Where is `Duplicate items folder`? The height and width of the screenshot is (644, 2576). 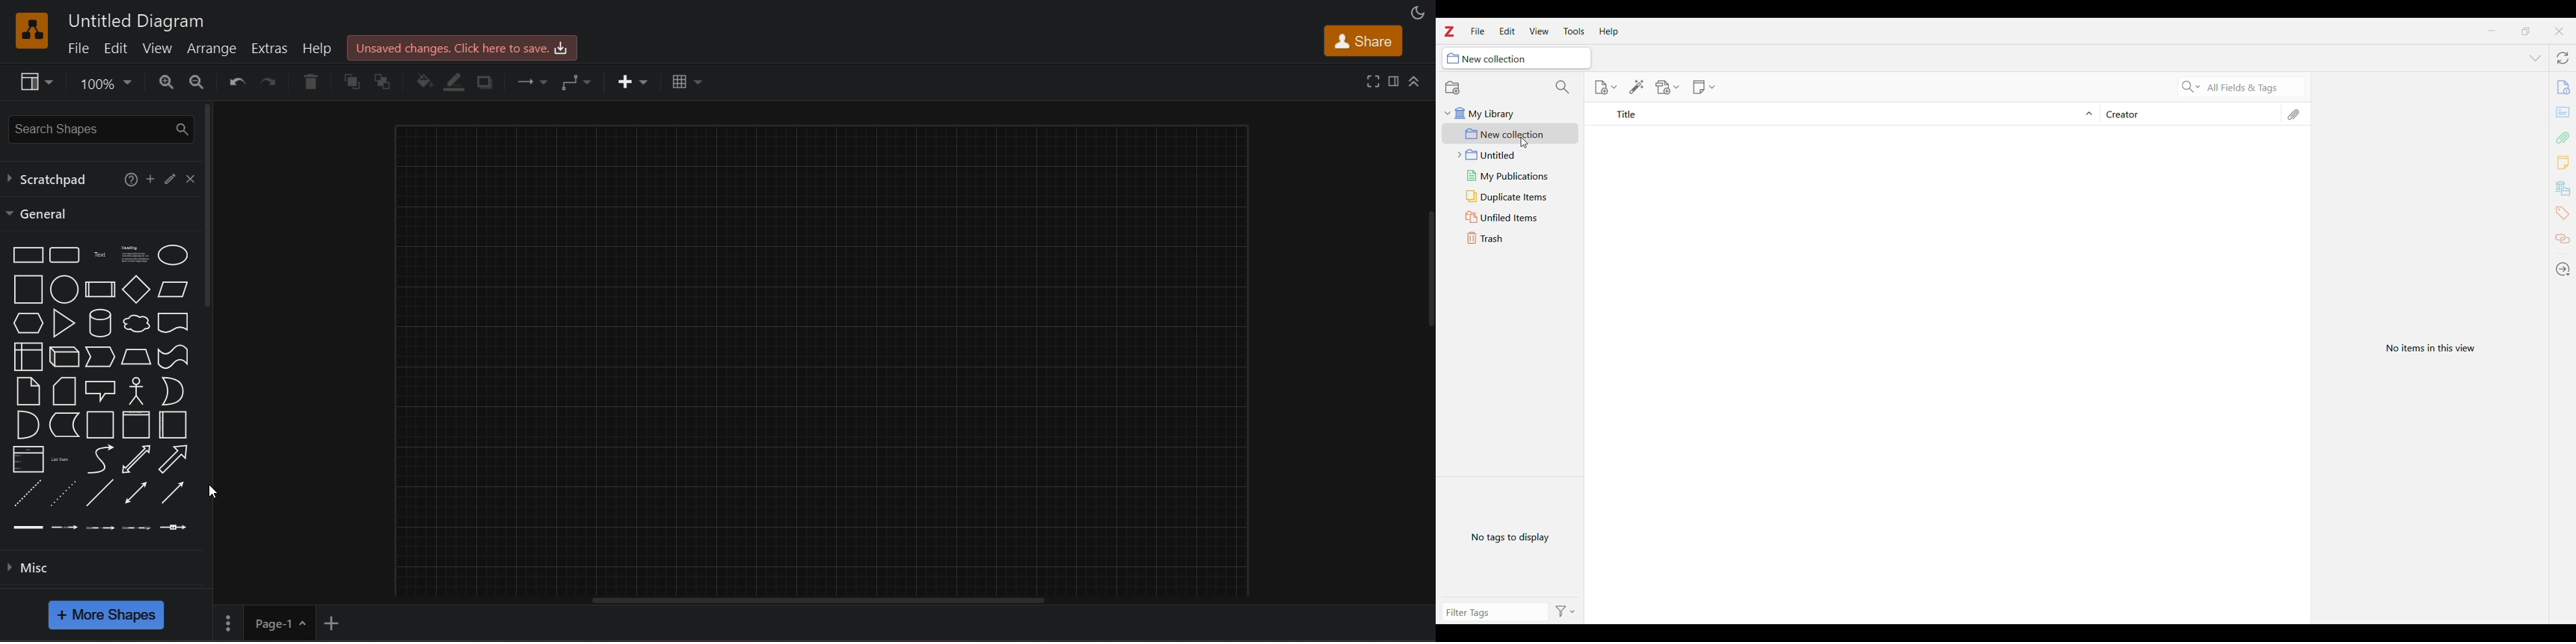 Duplicate items folder is located at coordinates (1510, 197).